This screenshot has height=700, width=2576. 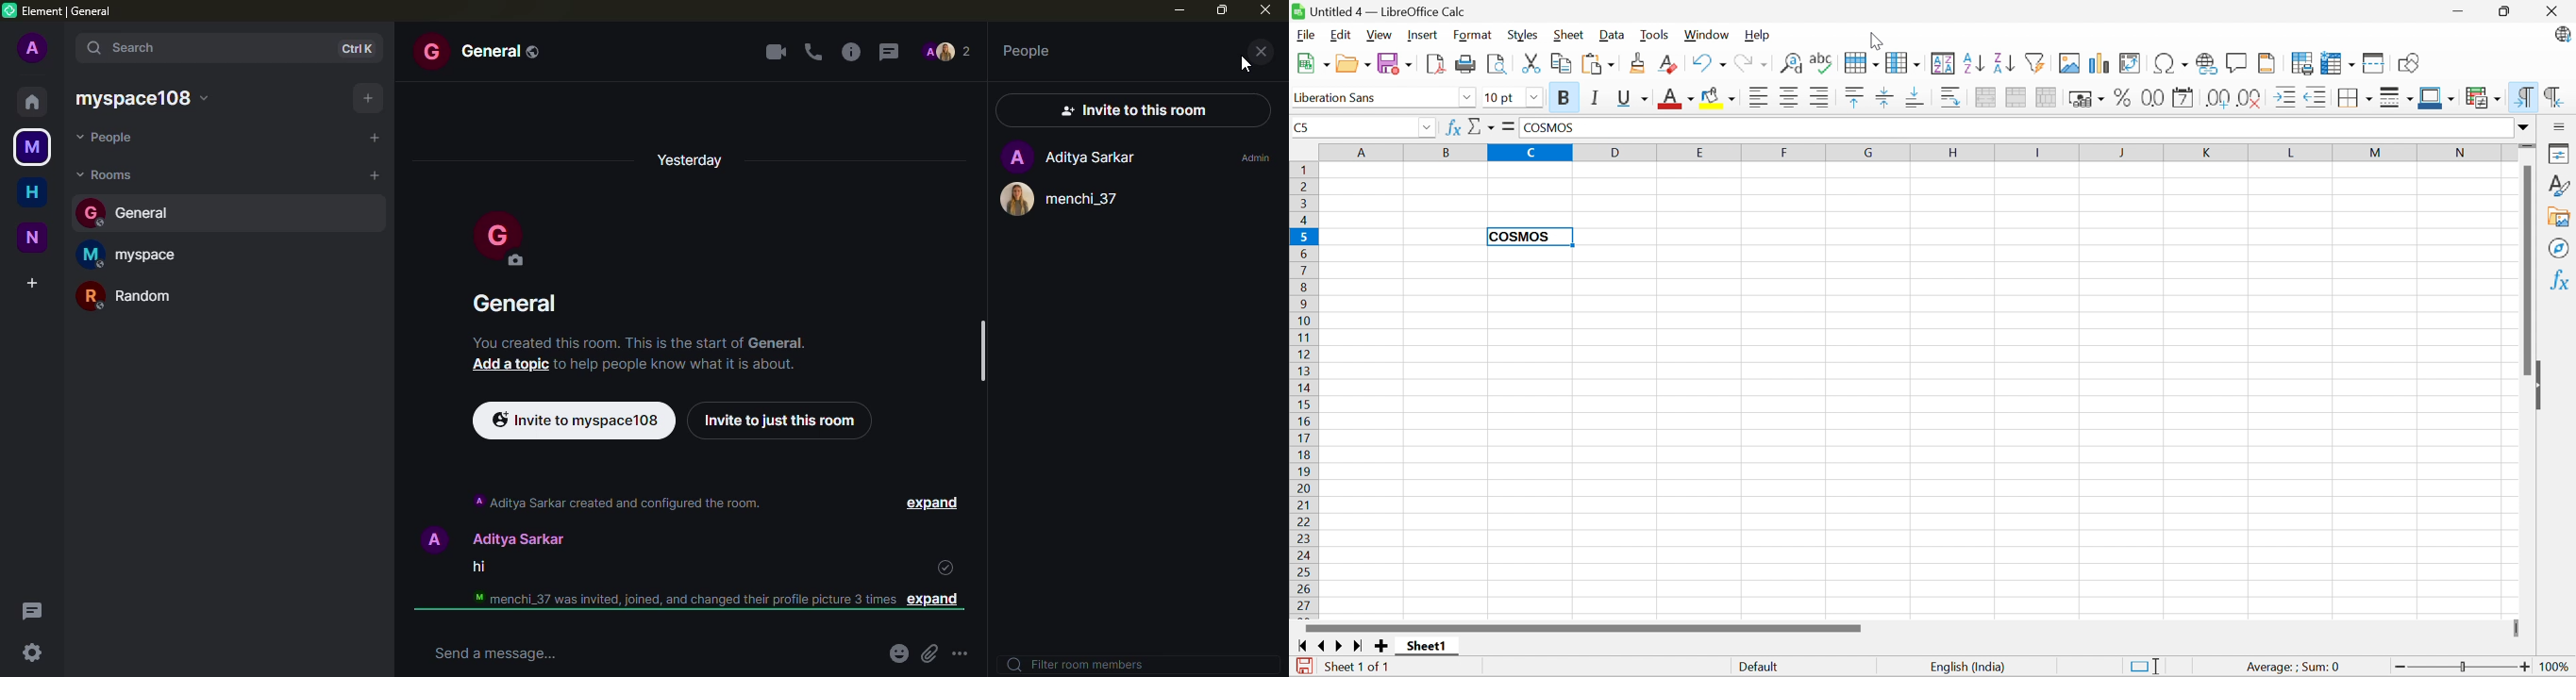 I want to click on View, so click(x=1380, y=35).